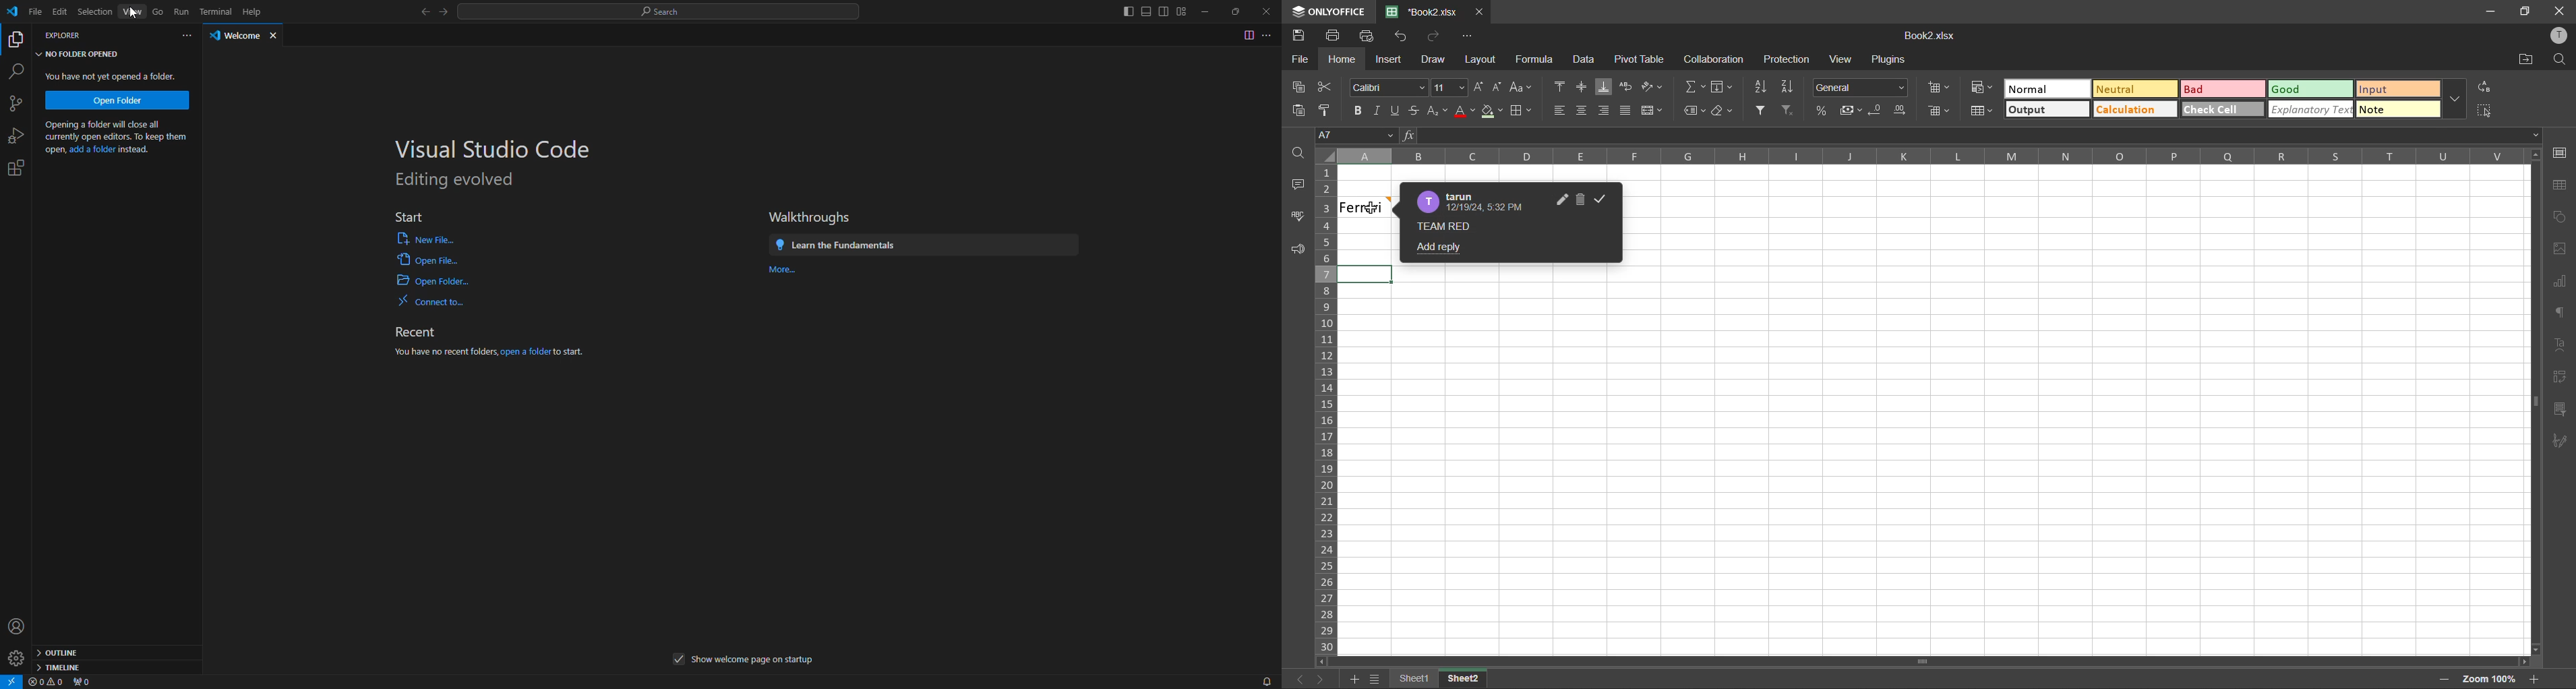 This screenshot has height=700, width=2576. Describe the element at coordinates (2561, 251) in the screenshot. I see `images` at that location.